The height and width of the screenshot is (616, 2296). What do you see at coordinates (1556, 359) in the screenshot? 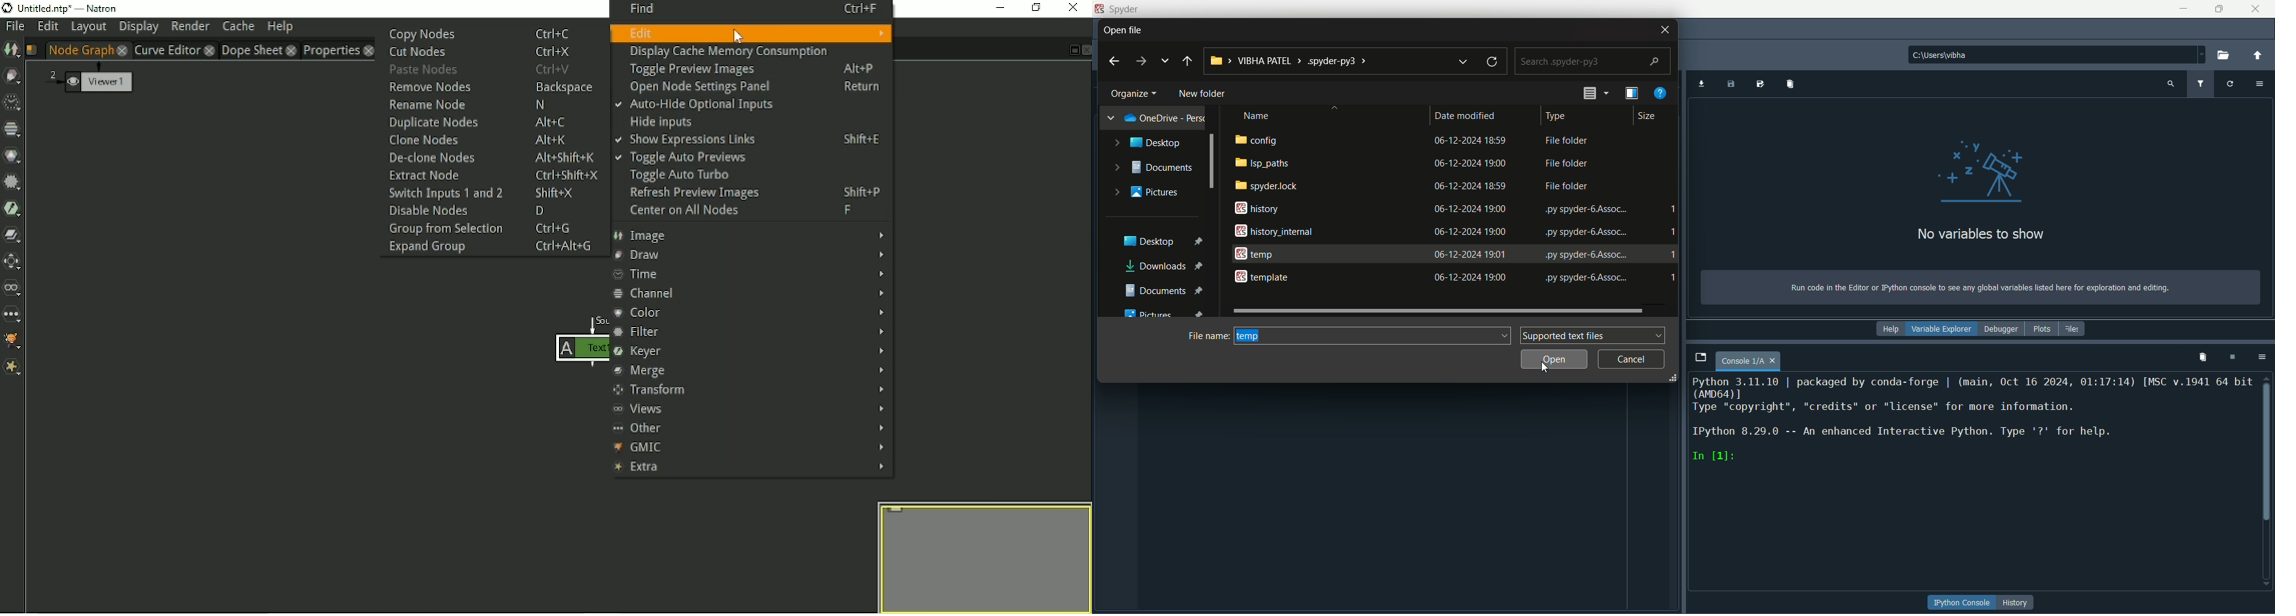
I see `open` at bounding box center [1556, 359].